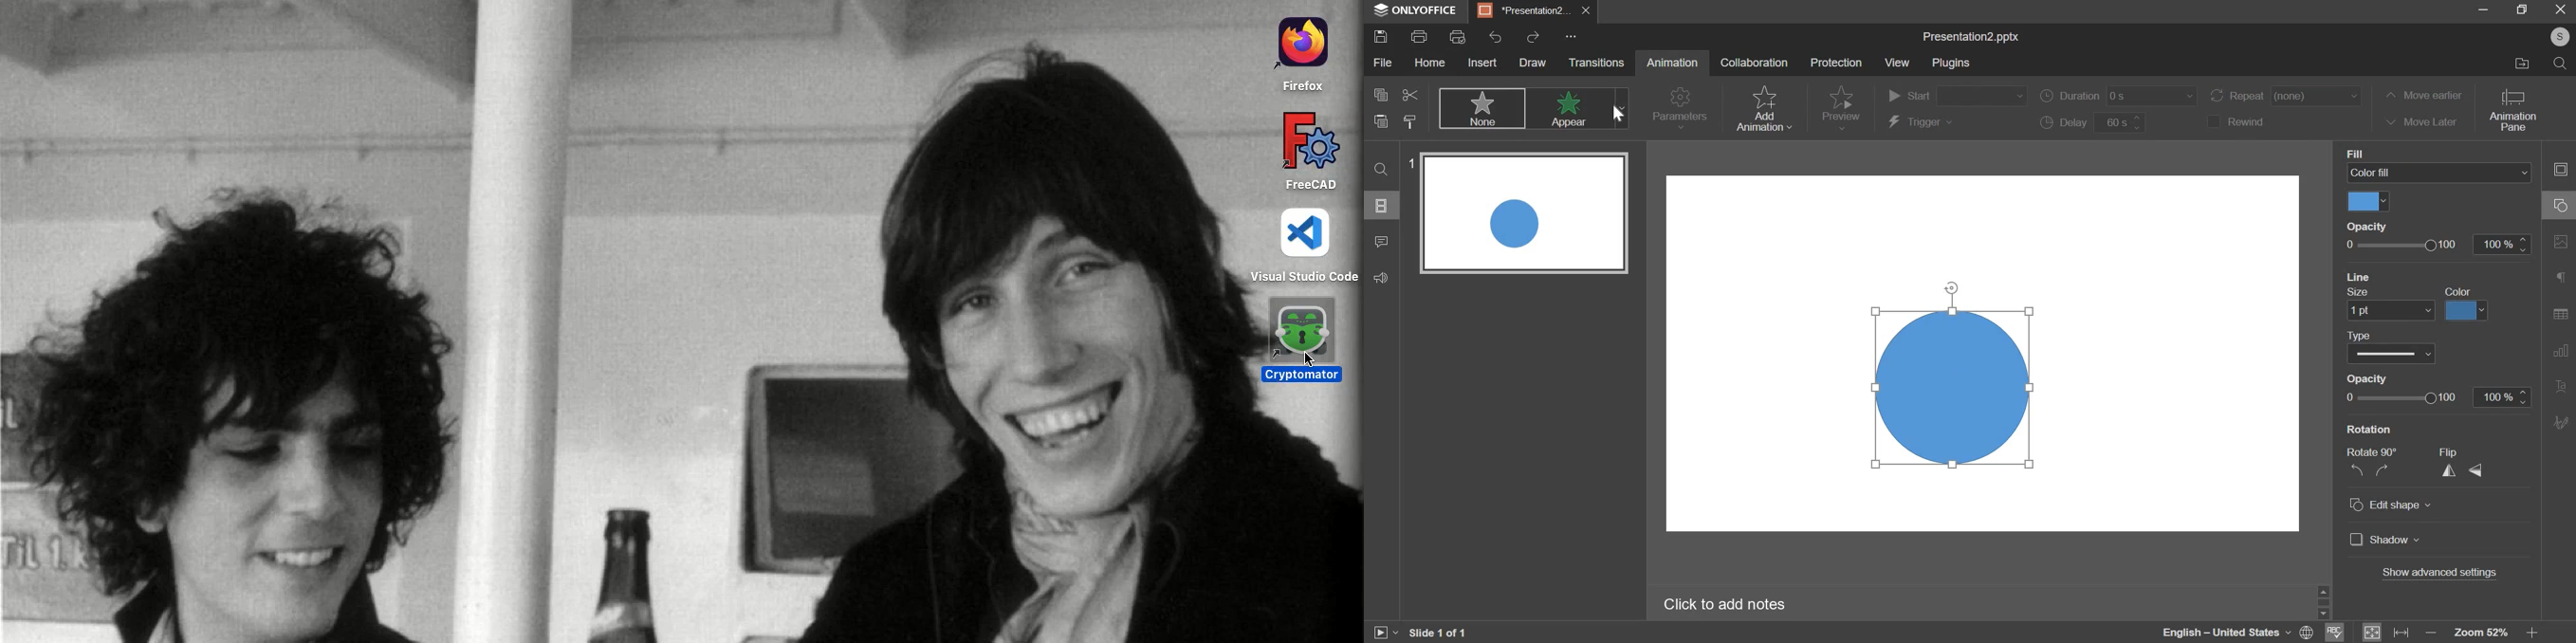 The width and height of the screenshot is (2576, 644). What do you see at coordinates (2458, 291) in the screenshot?
I see `color fill` at bounding box center [2458, 291].